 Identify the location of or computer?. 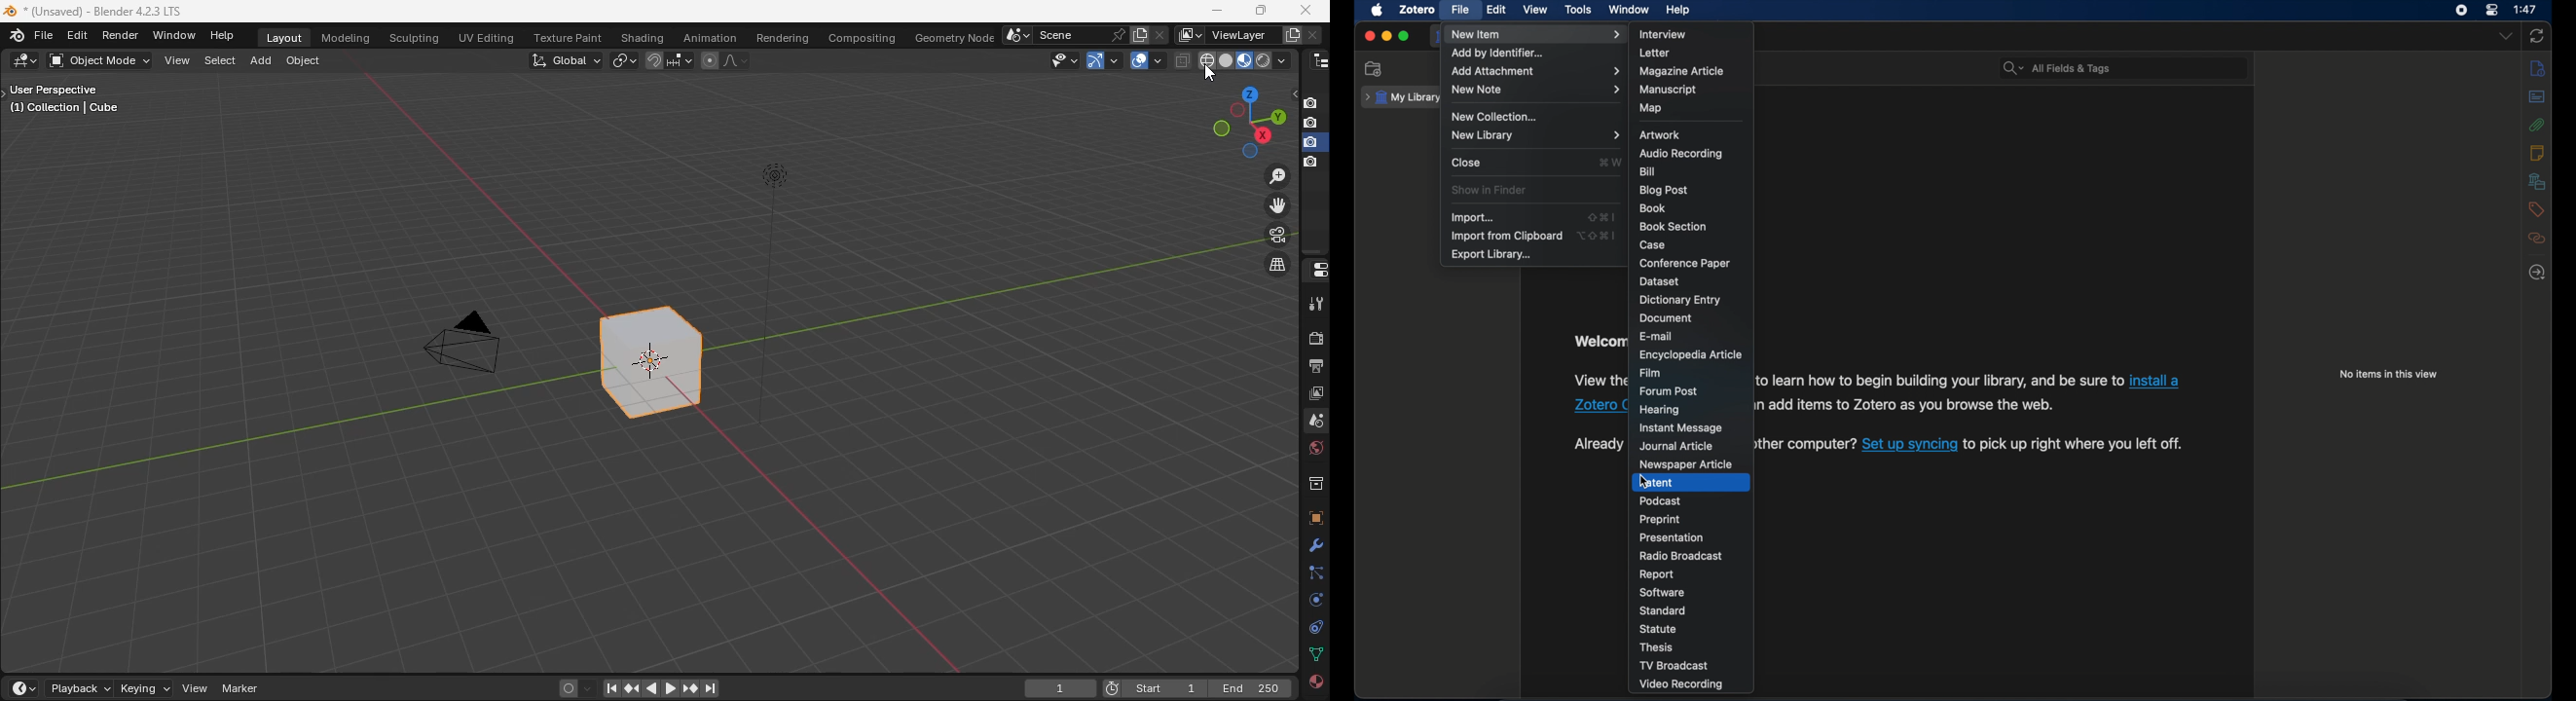
(1808, 444).